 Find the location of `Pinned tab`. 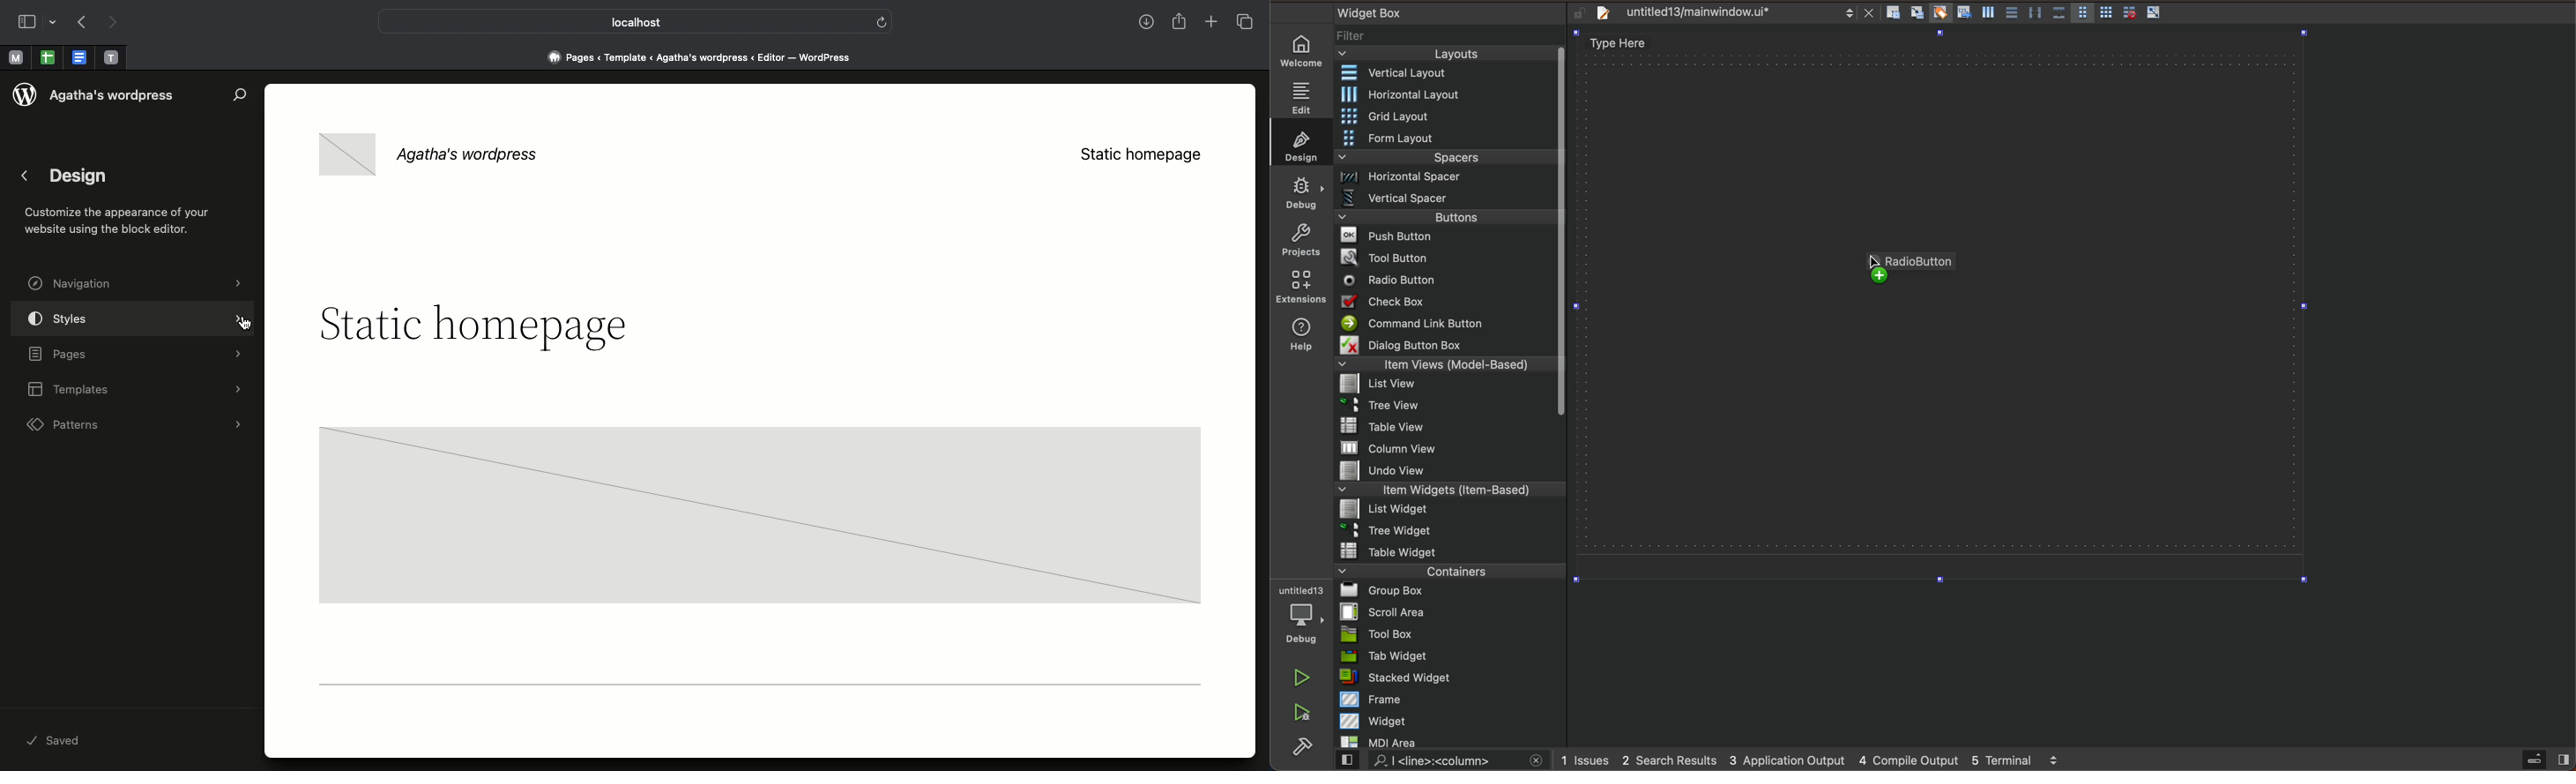

Pinned tab is located at coordinates (15, 58).